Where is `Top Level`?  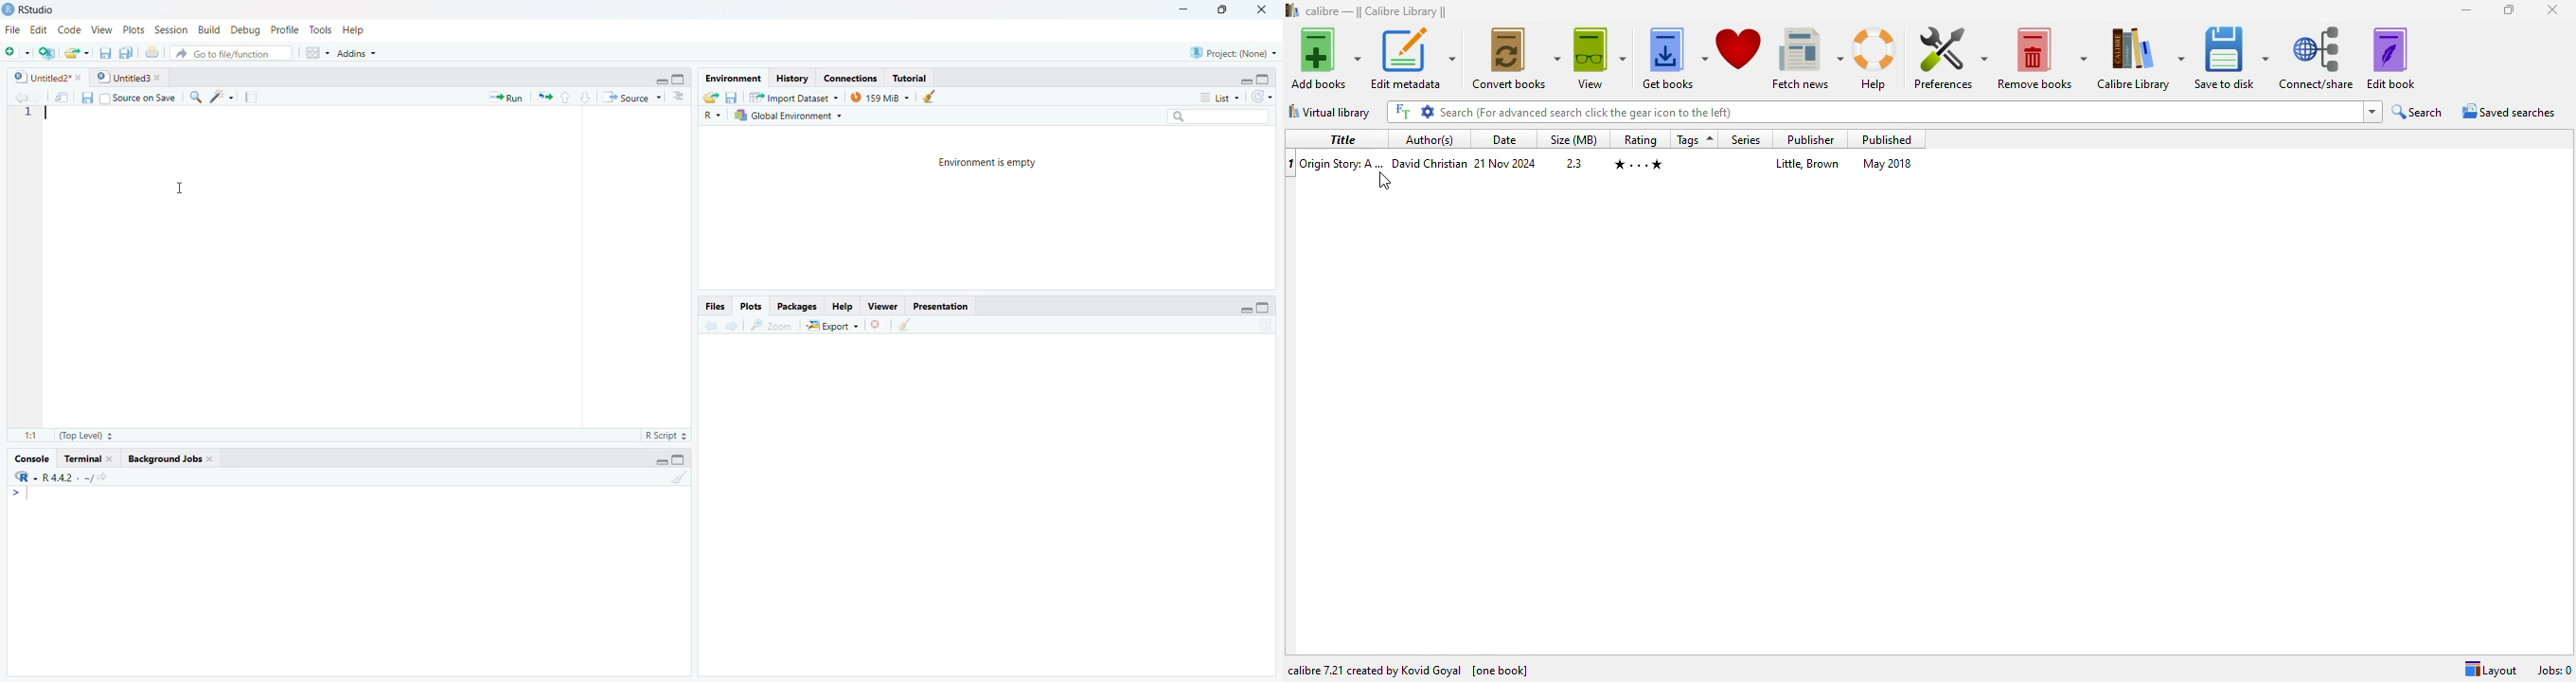
Top Level is located at coordinates (86, 435).